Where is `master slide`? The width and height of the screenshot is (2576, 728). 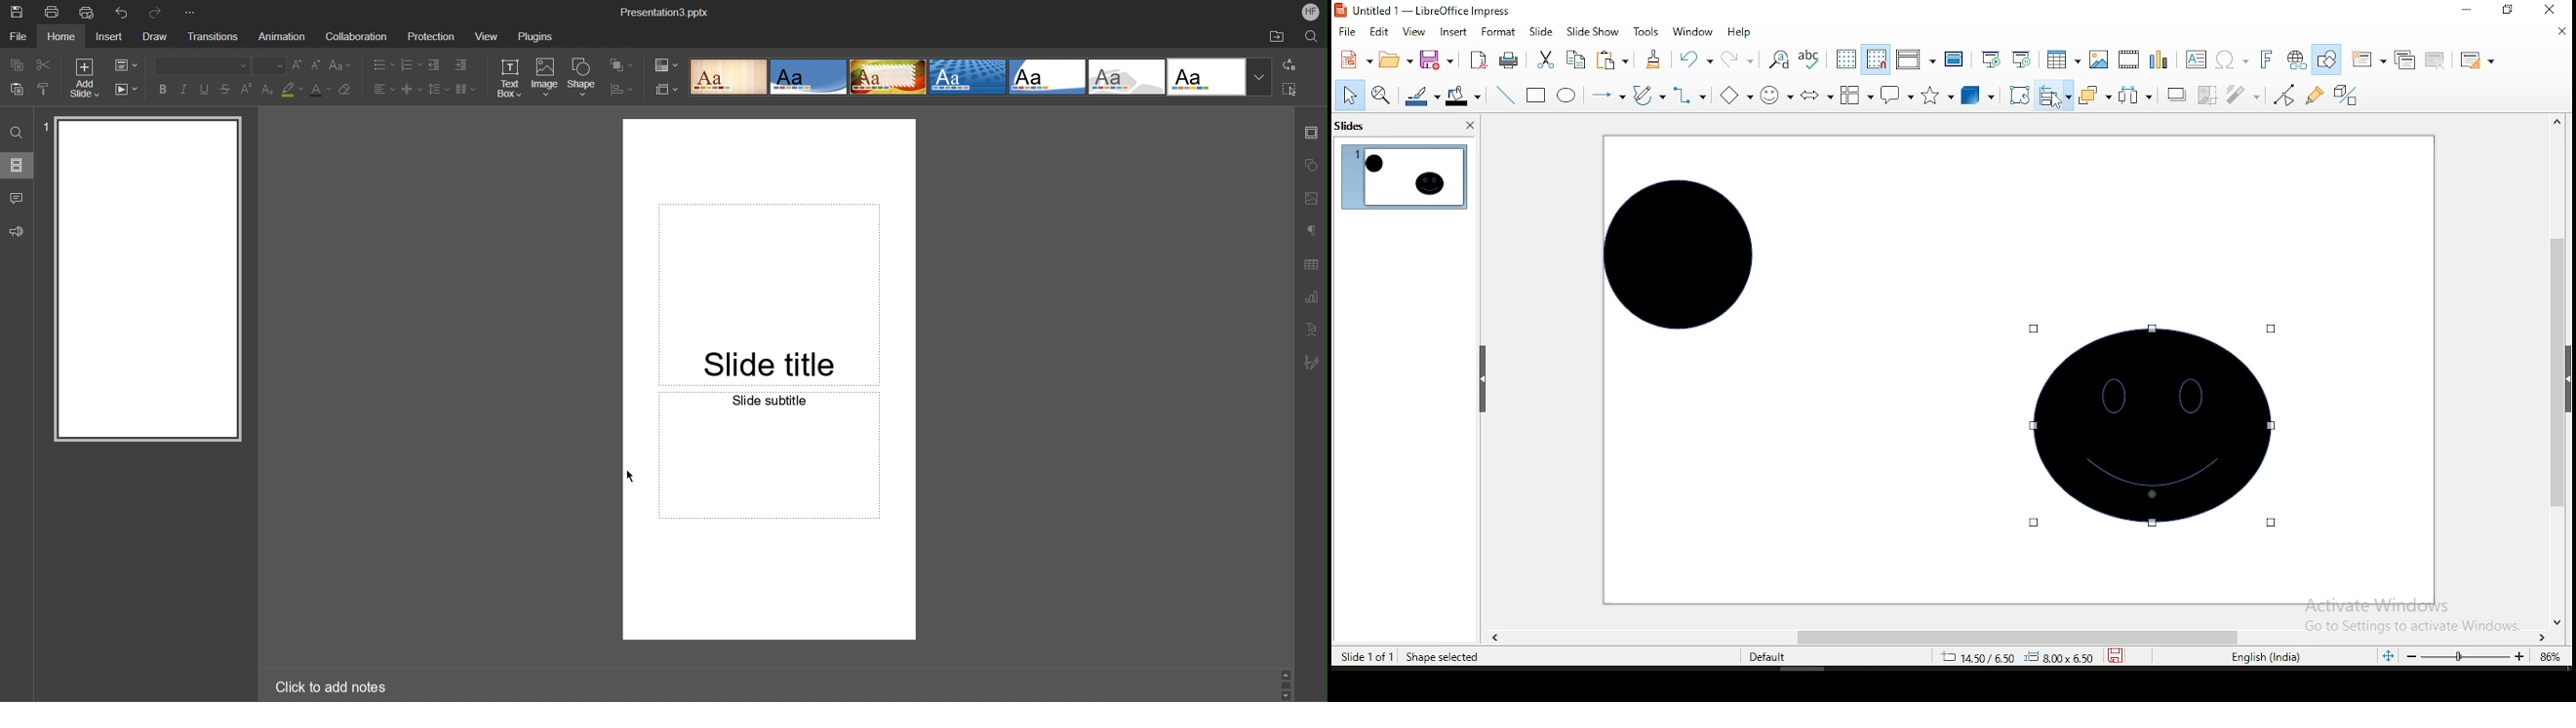
master slide is located at coordinates (1953, 59).